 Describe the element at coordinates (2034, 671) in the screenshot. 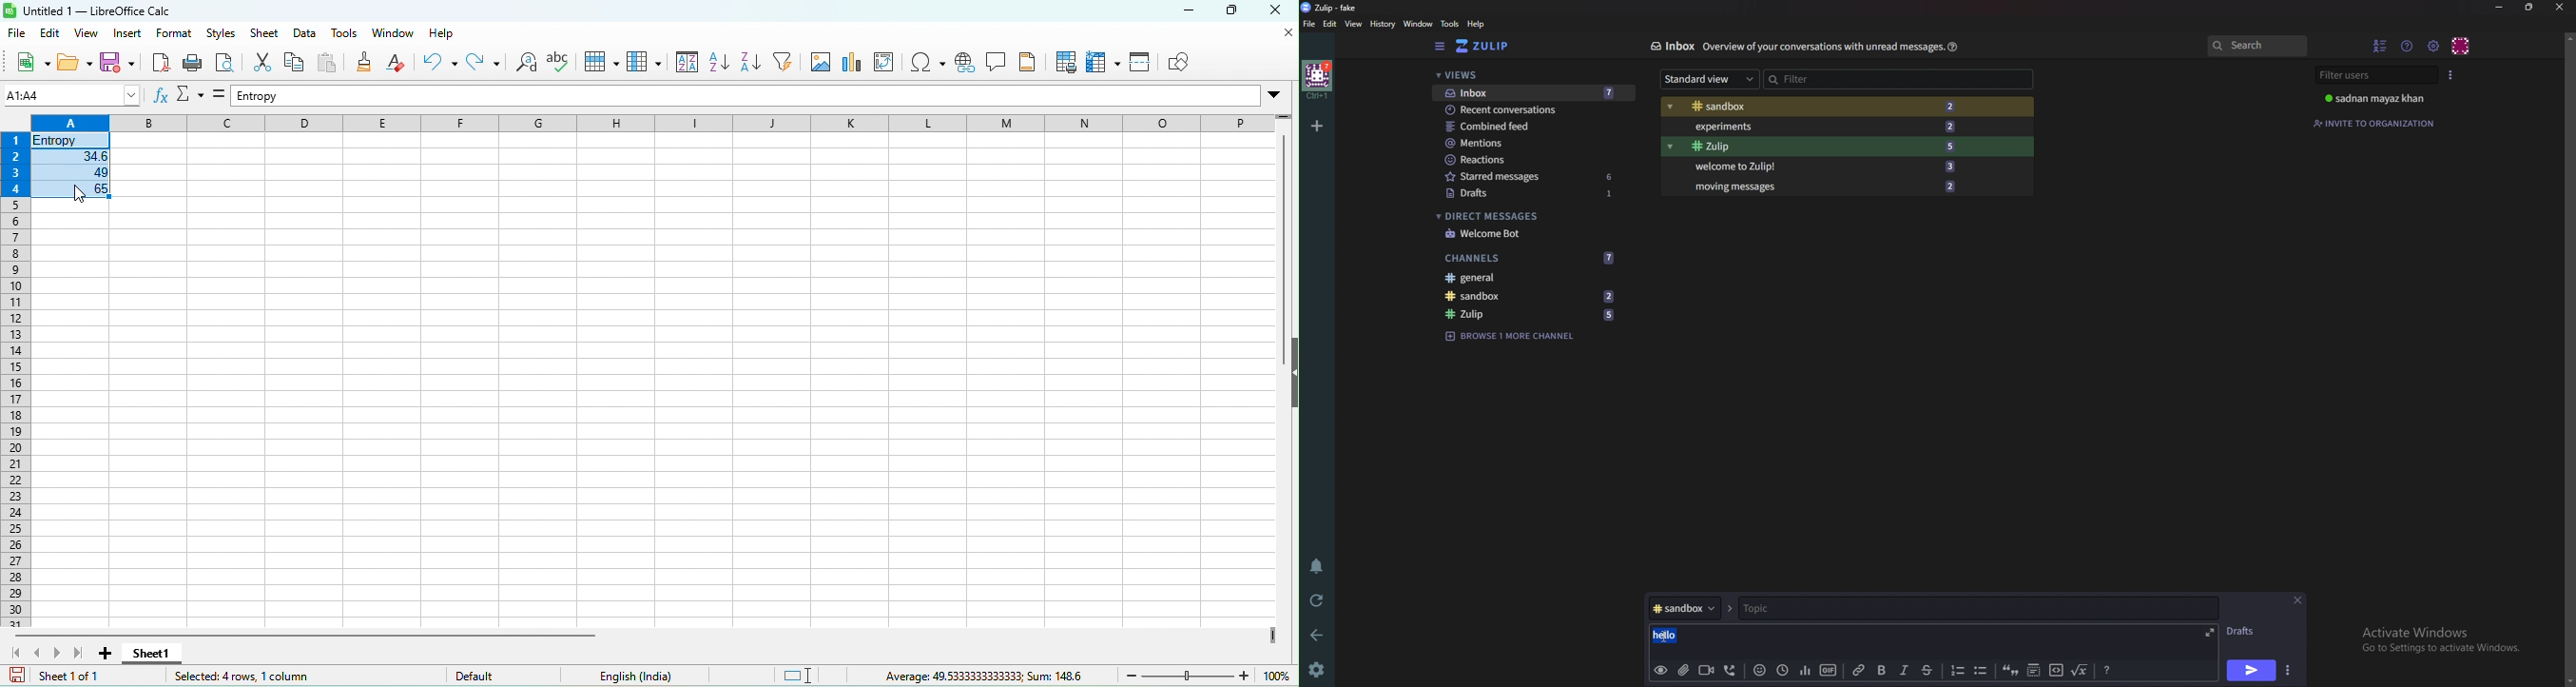

I see `Spoiler` at that location.